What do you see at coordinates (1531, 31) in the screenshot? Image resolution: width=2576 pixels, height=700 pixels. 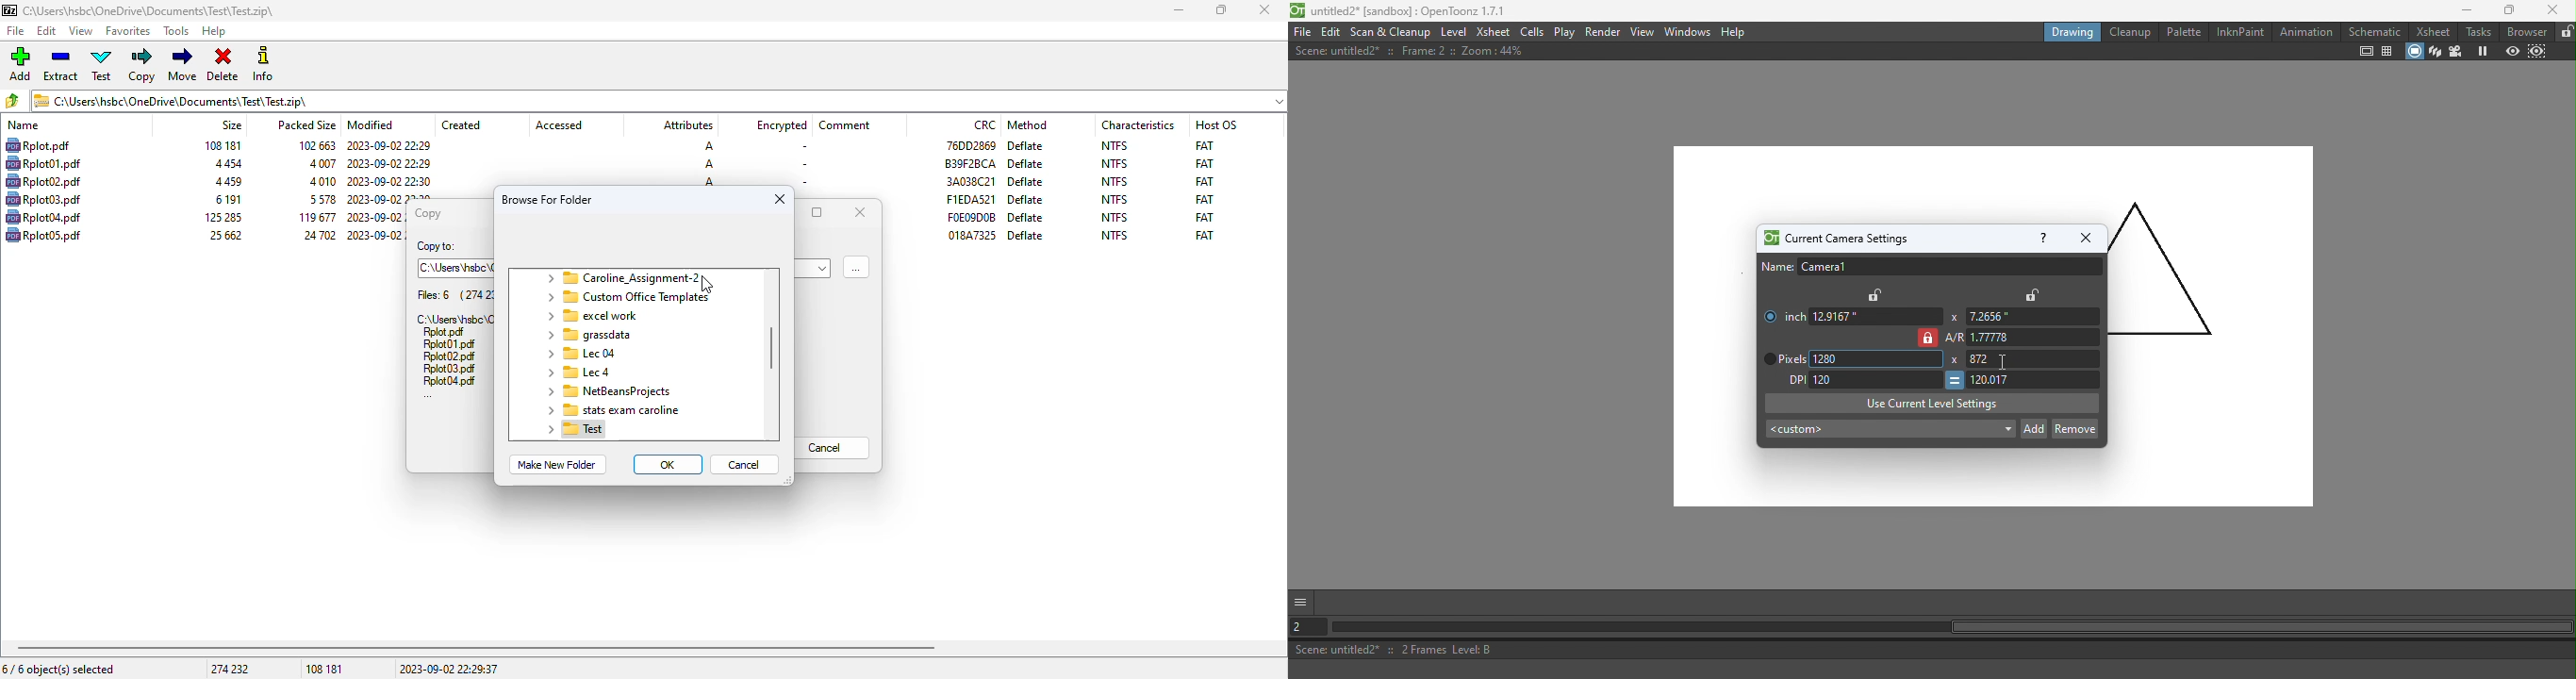 I see `Cells` at bounding box center [1531, 31].